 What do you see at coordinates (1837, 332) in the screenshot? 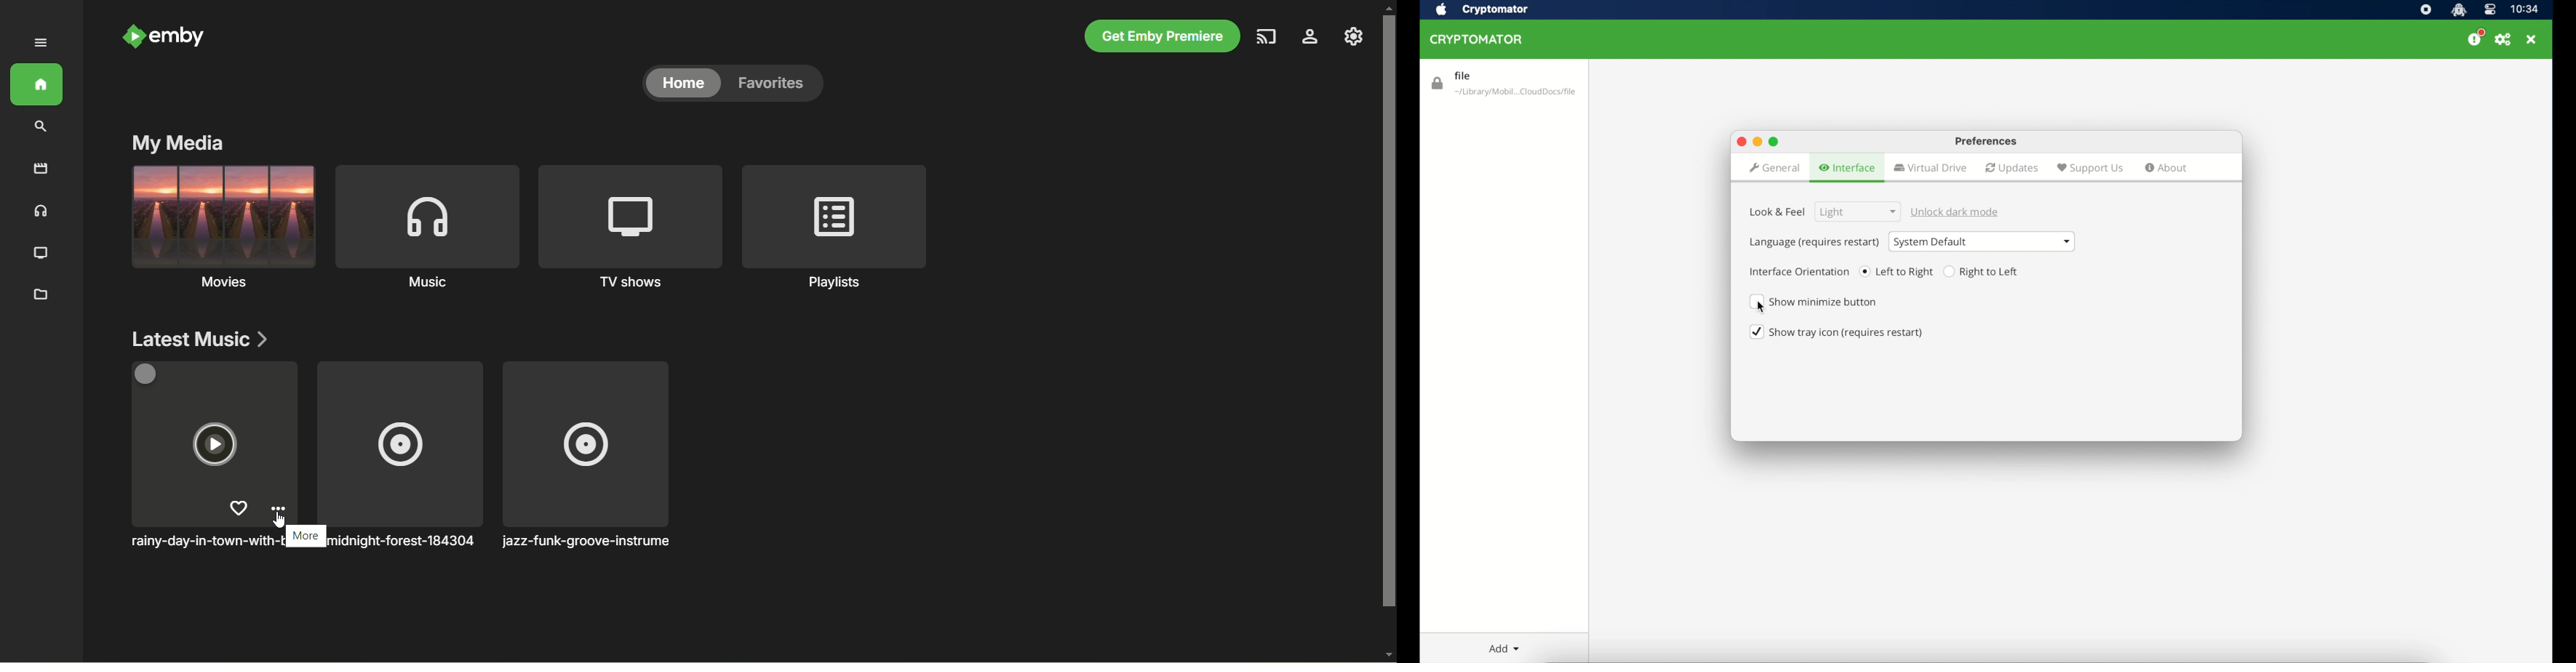
I see `checkbox` at bounding box center [1837, 332].